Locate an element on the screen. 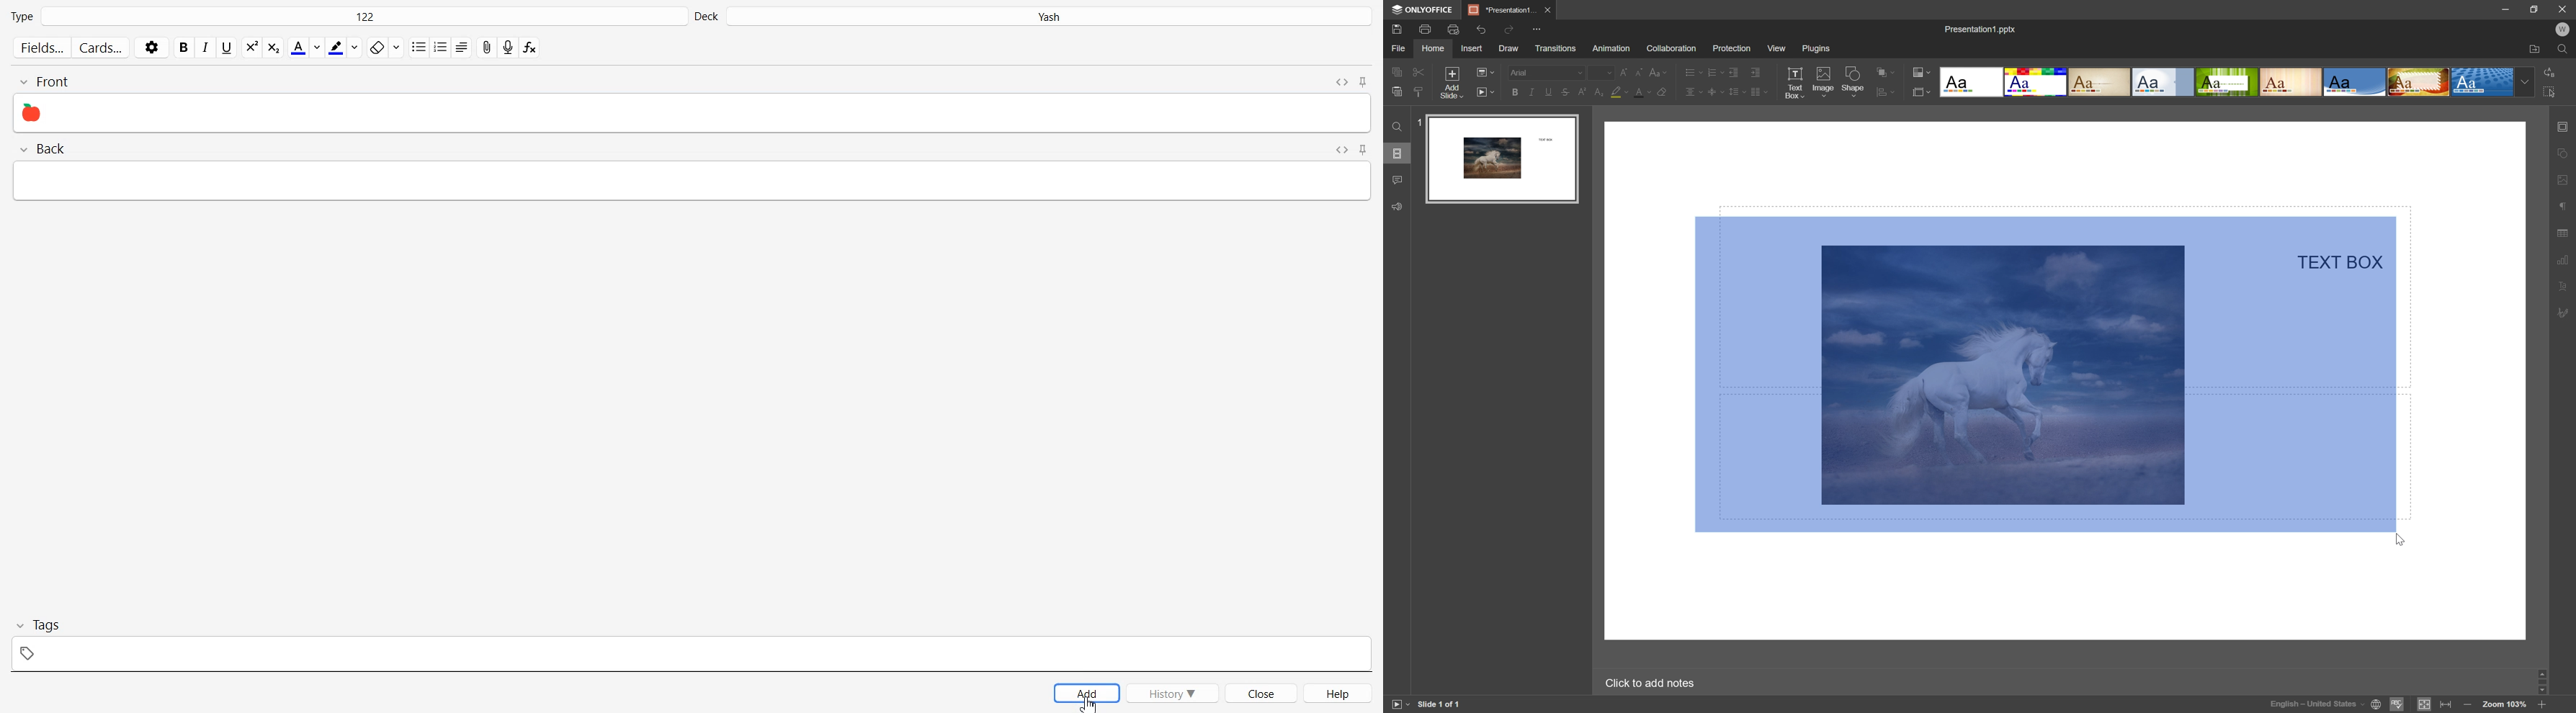 The width and height of the screenshot is (2576, 728). zoom in is located at coordinates (2543, 706).